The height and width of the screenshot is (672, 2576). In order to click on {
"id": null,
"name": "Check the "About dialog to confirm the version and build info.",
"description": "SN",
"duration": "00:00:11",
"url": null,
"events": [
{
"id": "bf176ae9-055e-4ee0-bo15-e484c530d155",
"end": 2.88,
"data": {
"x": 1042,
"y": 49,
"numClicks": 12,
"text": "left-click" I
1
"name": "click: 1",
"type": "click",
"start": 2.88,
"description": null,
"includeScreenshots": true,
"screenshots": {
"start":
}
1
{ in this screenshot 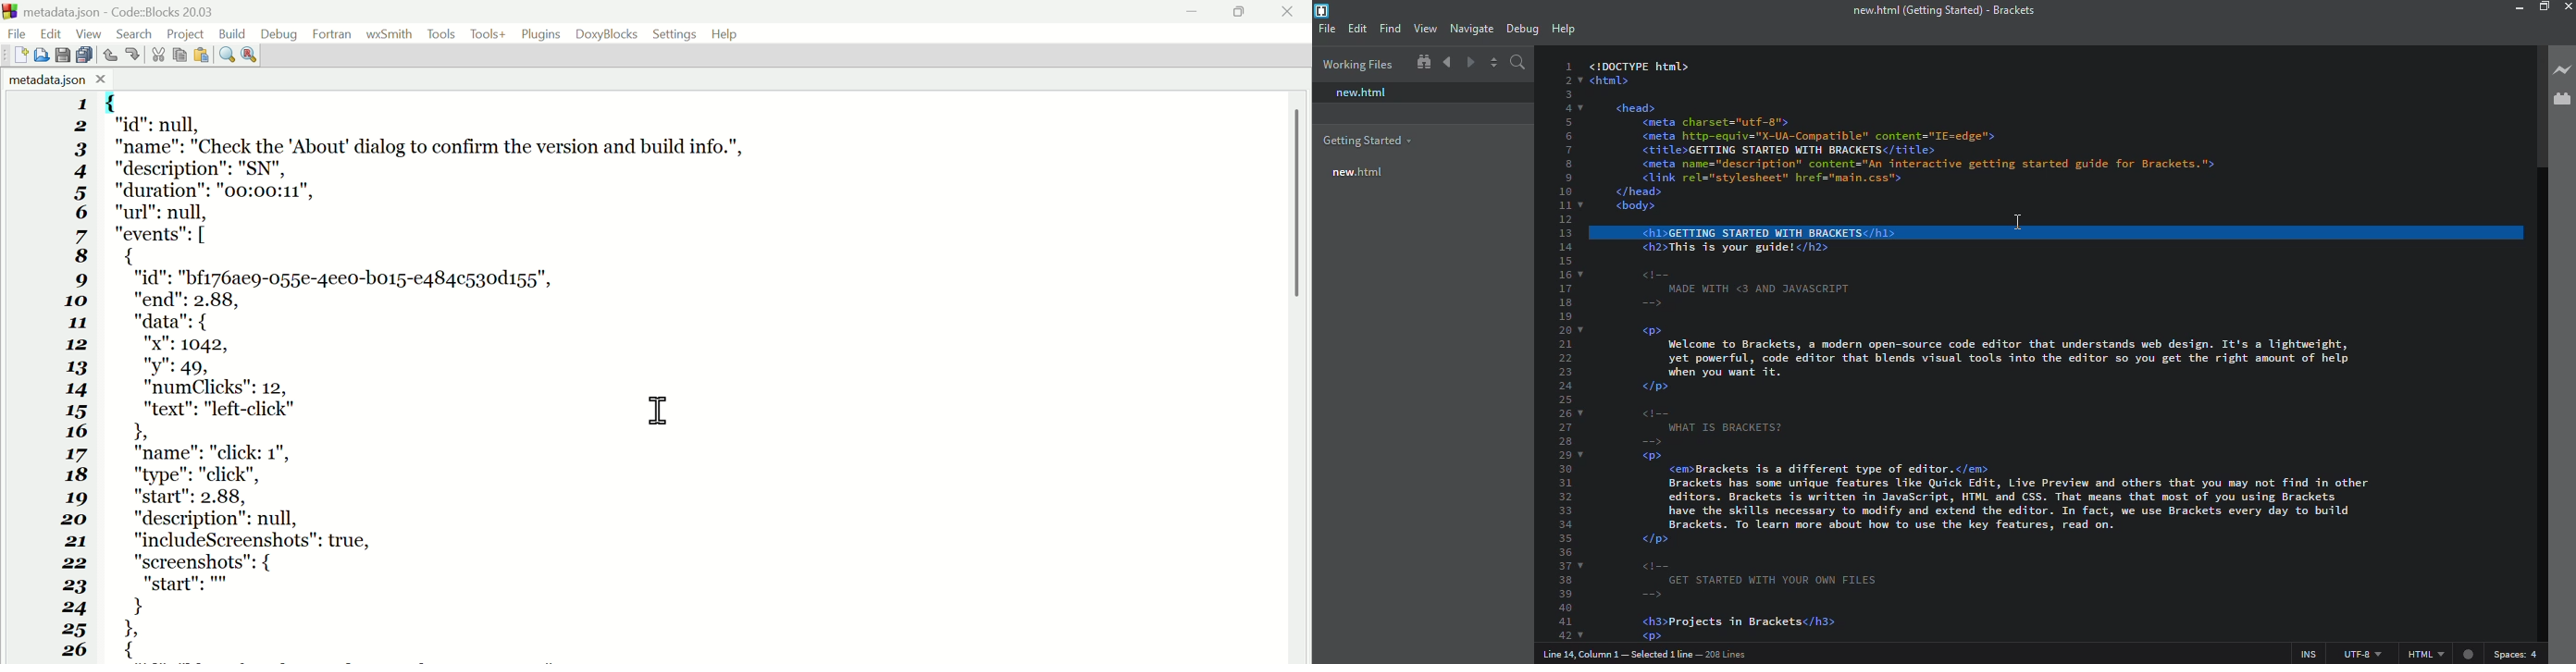, I will do `click(463, 376)`.